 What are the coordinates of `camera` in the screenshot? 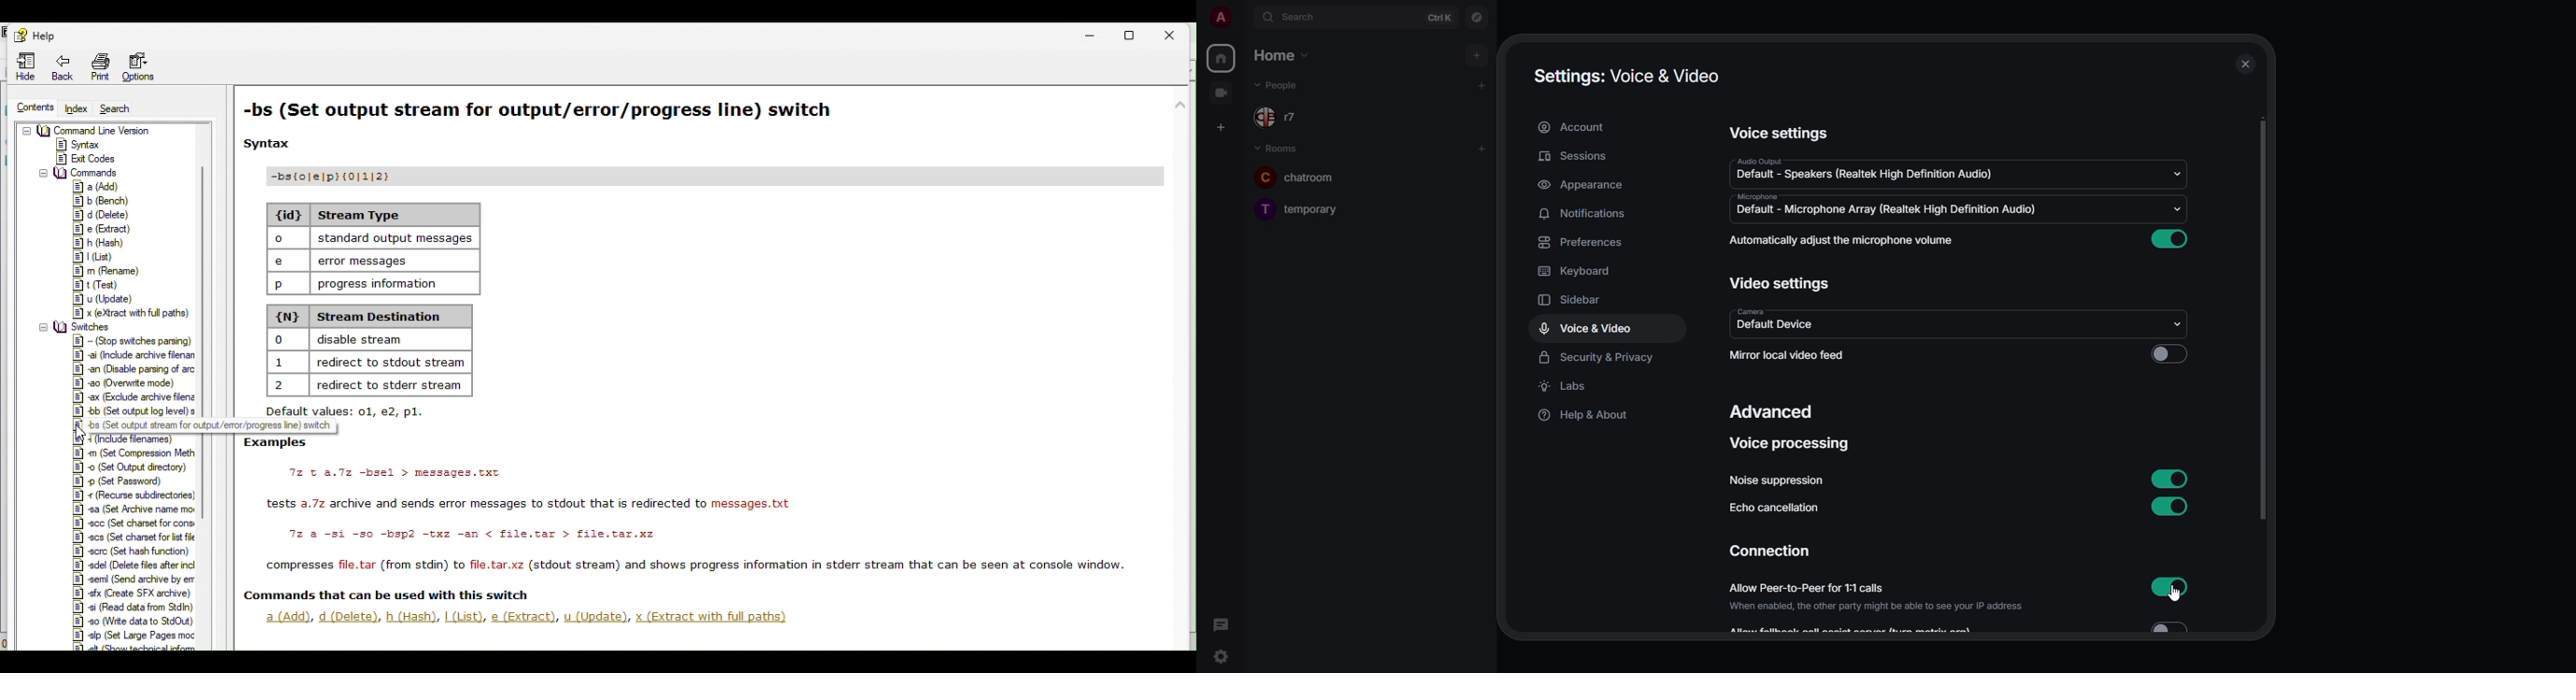 It's located at (1751, 310).